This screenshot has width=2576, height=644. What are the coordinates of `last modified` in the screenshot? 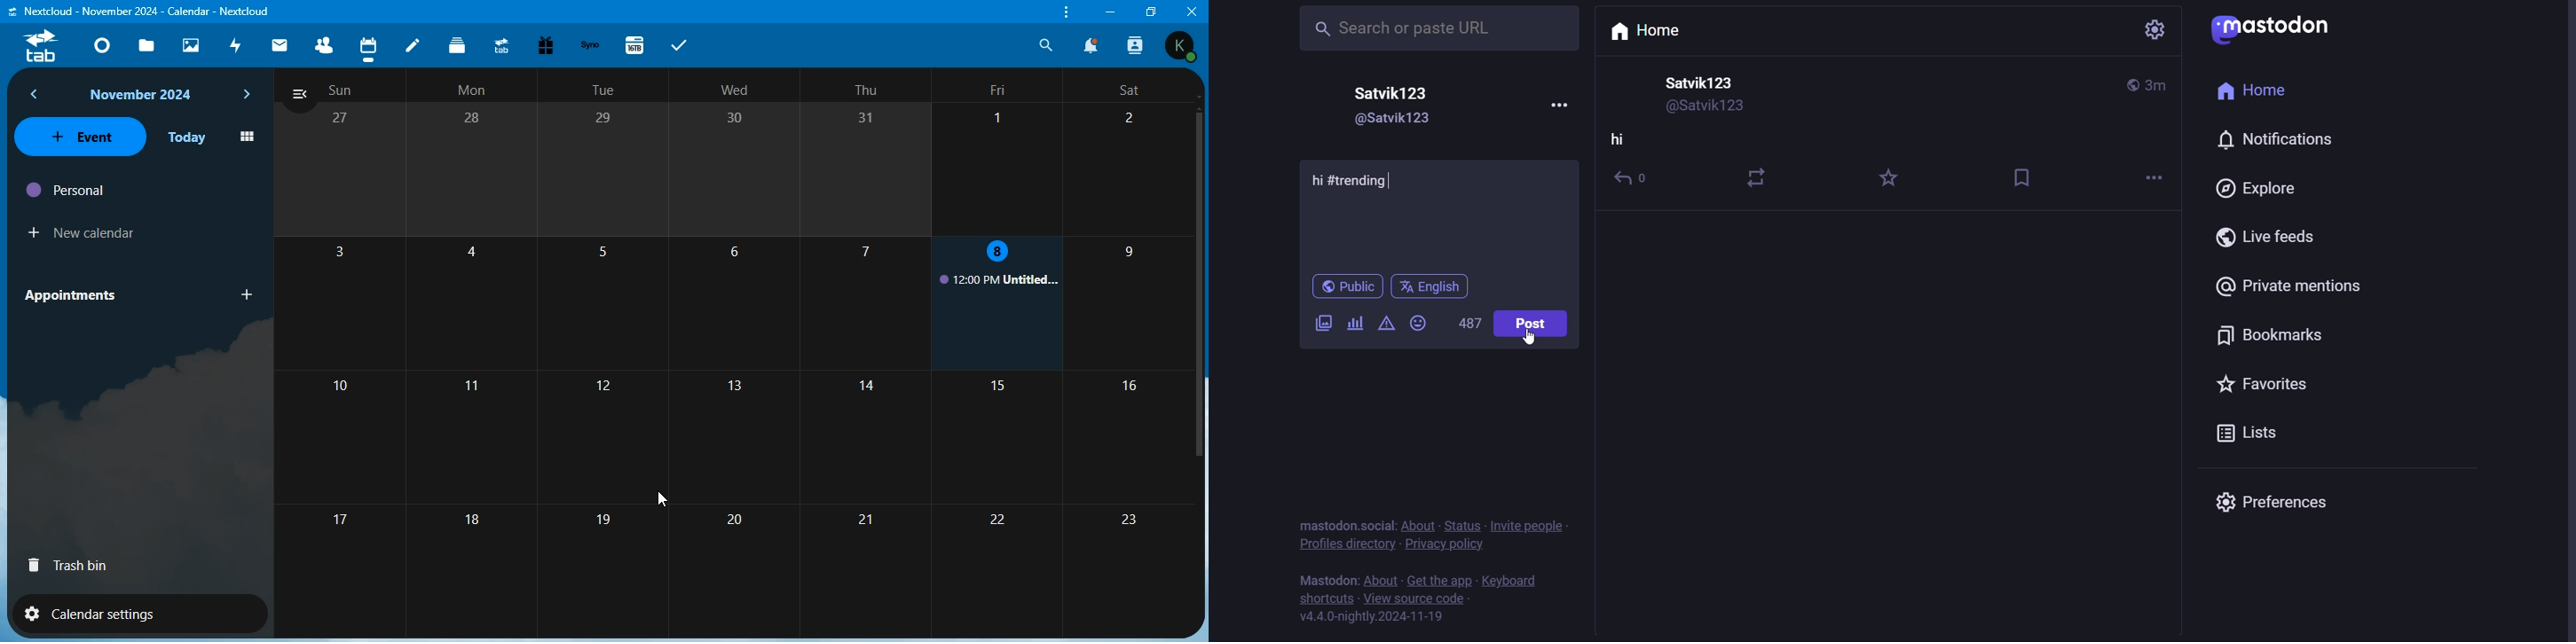 It's located at (2157, 85).